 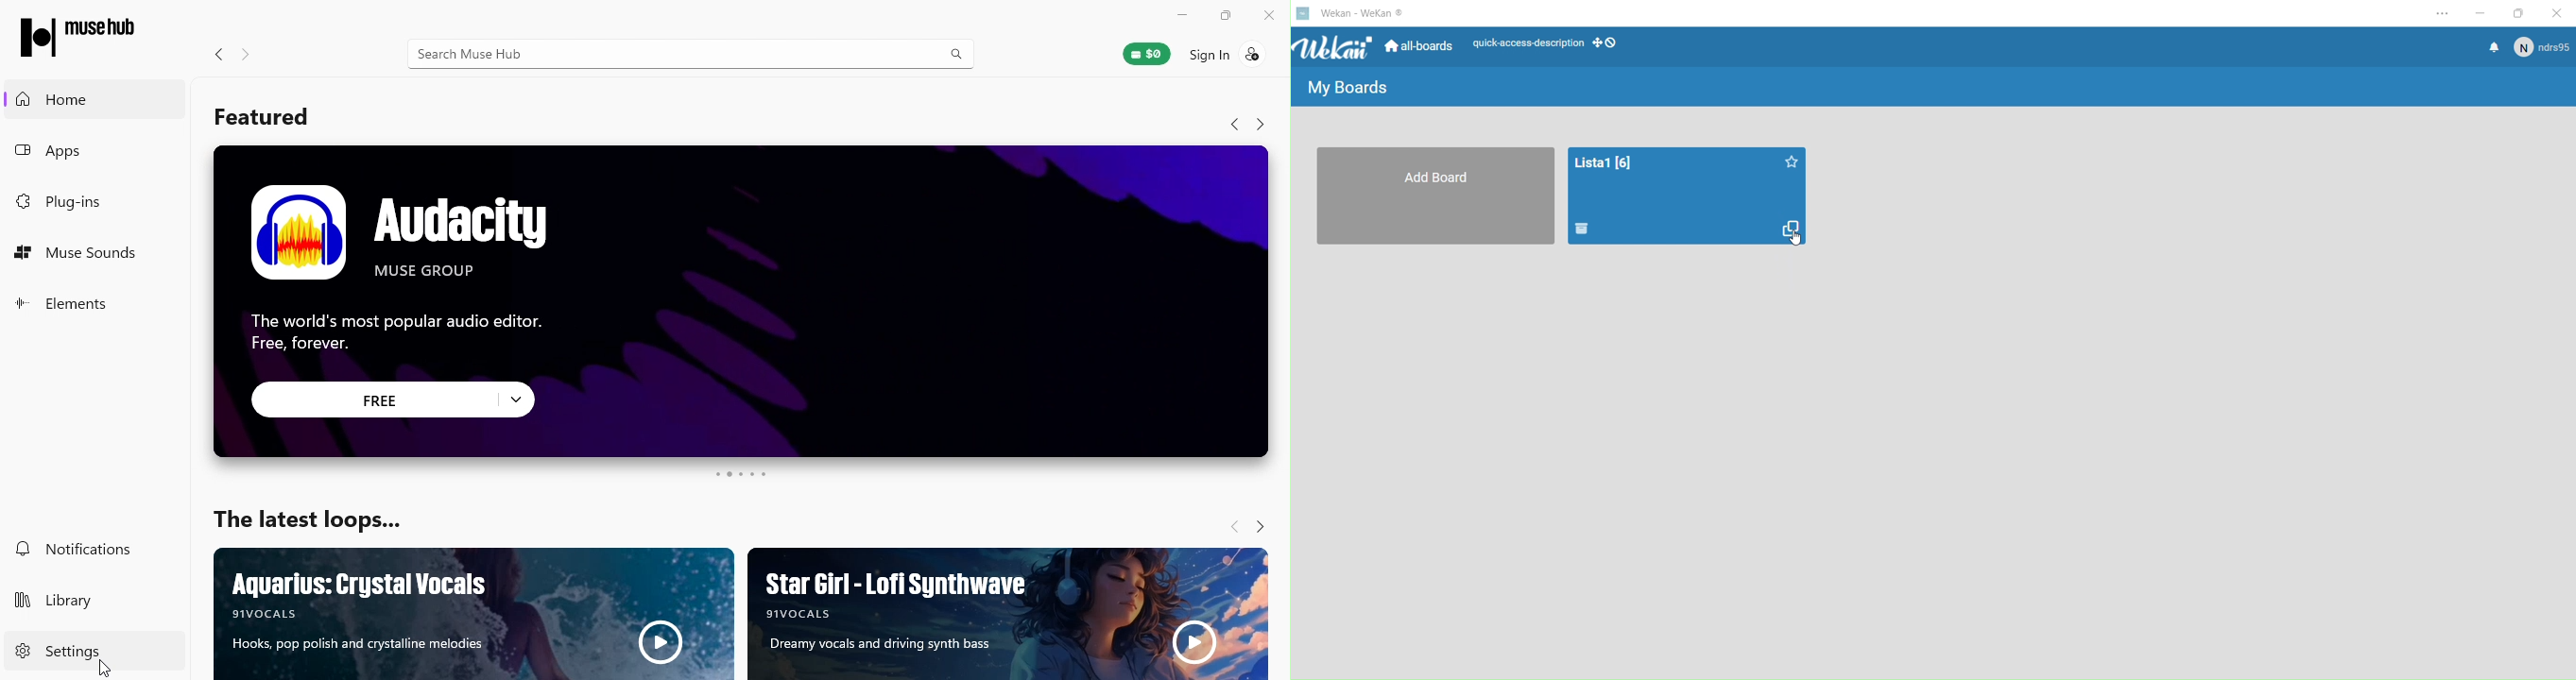 I want to click on Plug-ins, so click(x=63, y=202).